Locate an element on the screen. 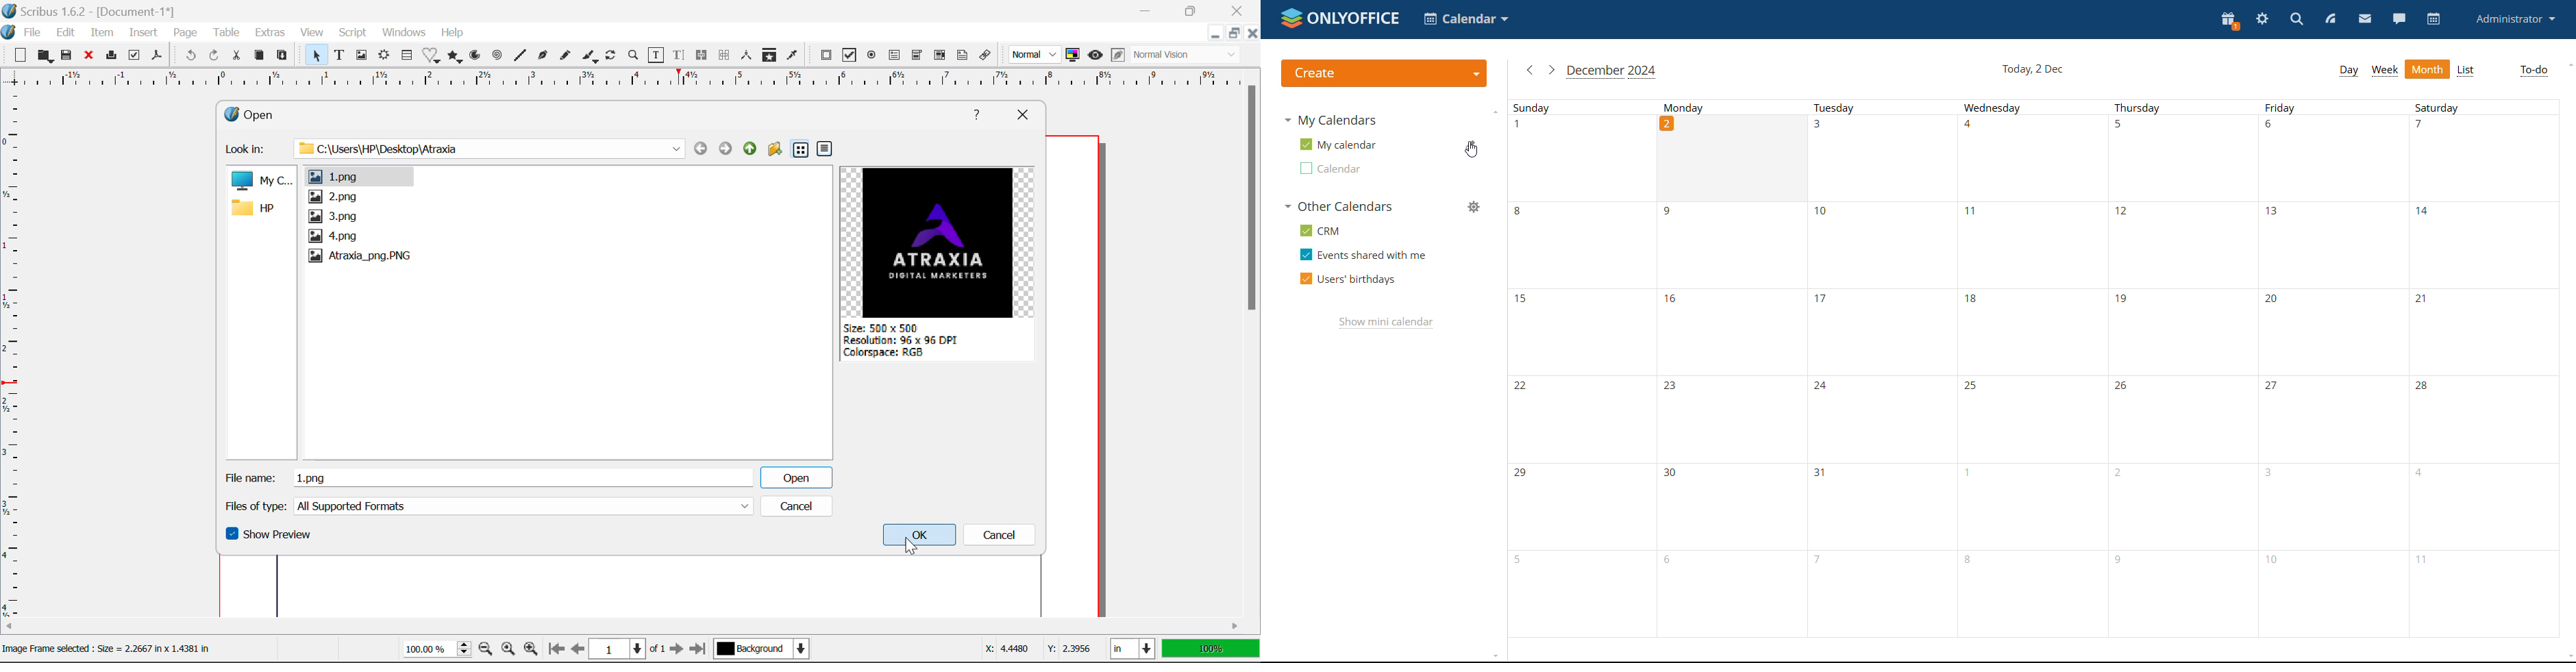 Image resolution: width=2576 pixels, height=672 pixels. Select is located at coordinates (316, 55).